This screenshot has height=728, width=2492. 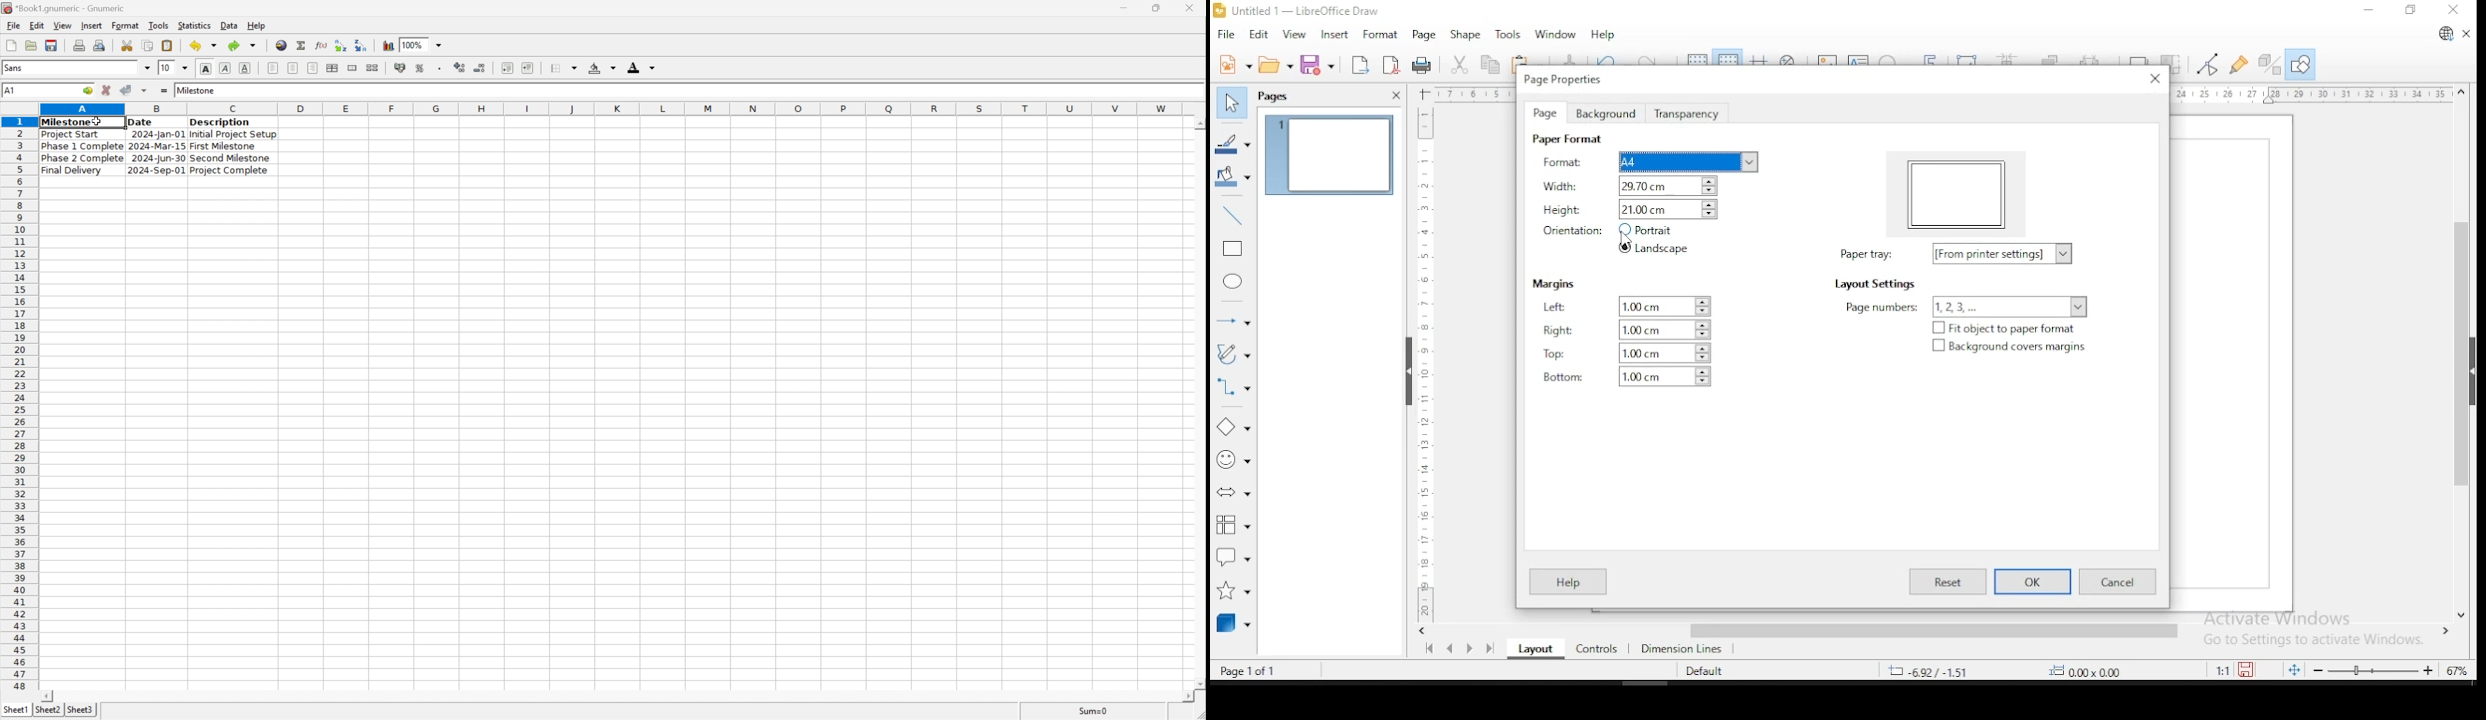 I want to click on Table, so click(x=160, y=147).